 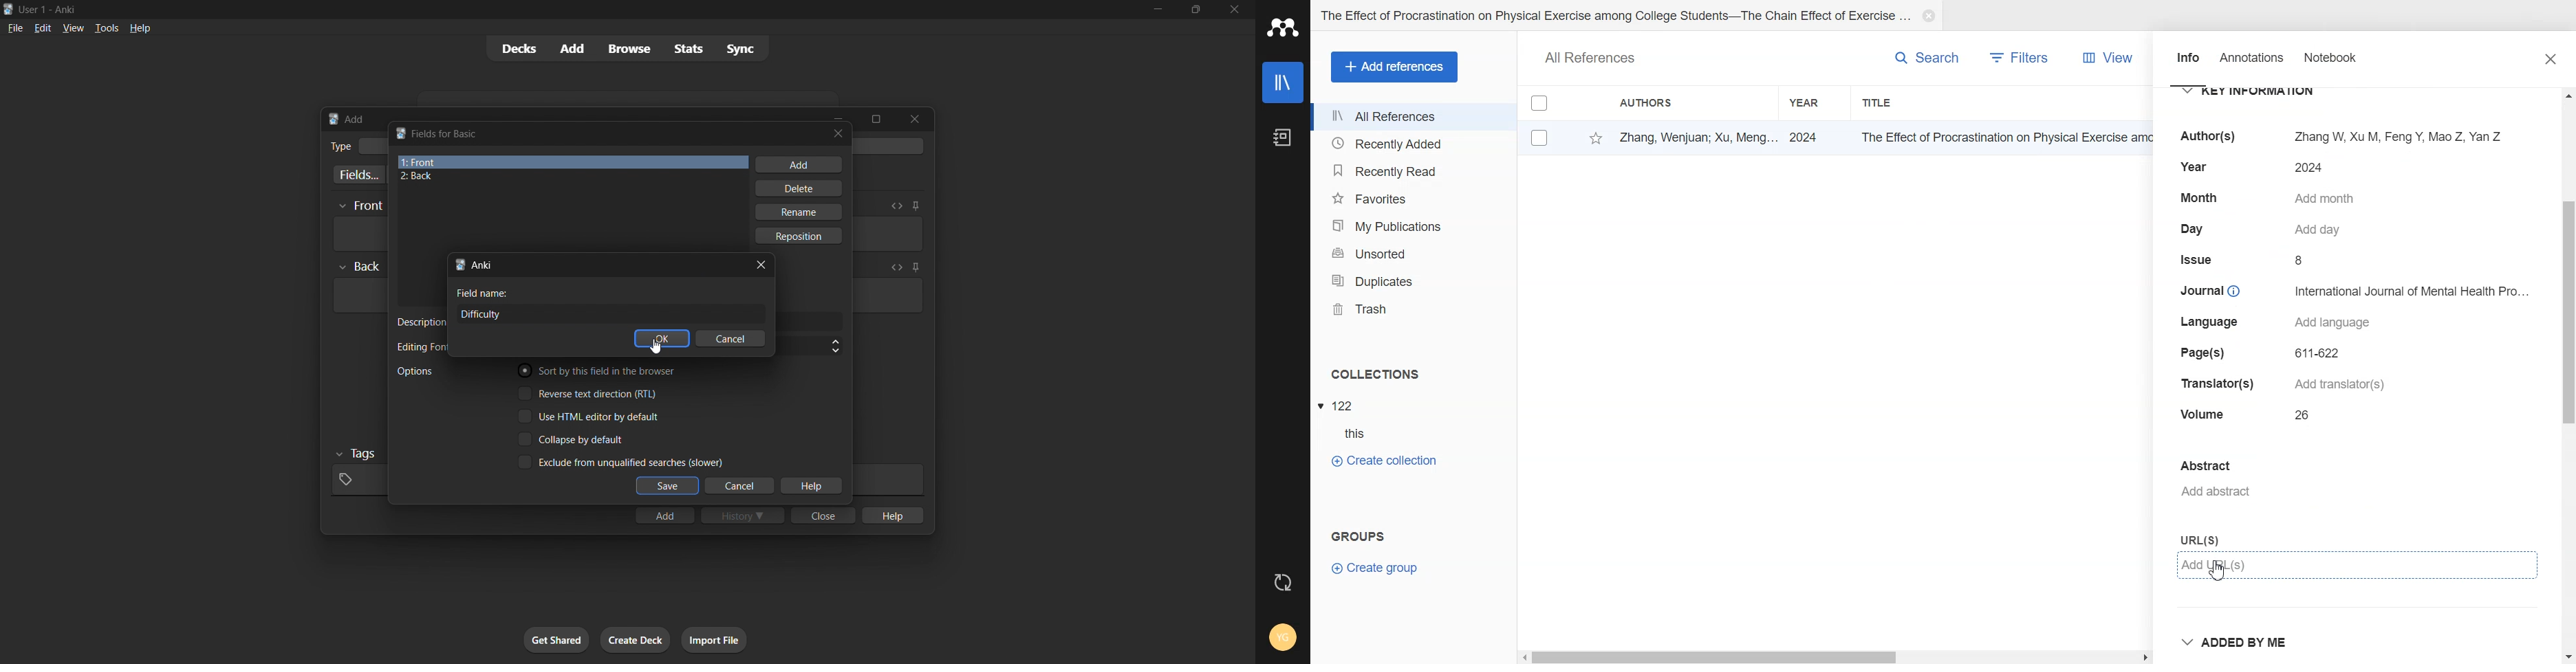 What do you see at coordinates (800, 188) in the screenshot?
I see `delete` at bounding box center [800, 188].